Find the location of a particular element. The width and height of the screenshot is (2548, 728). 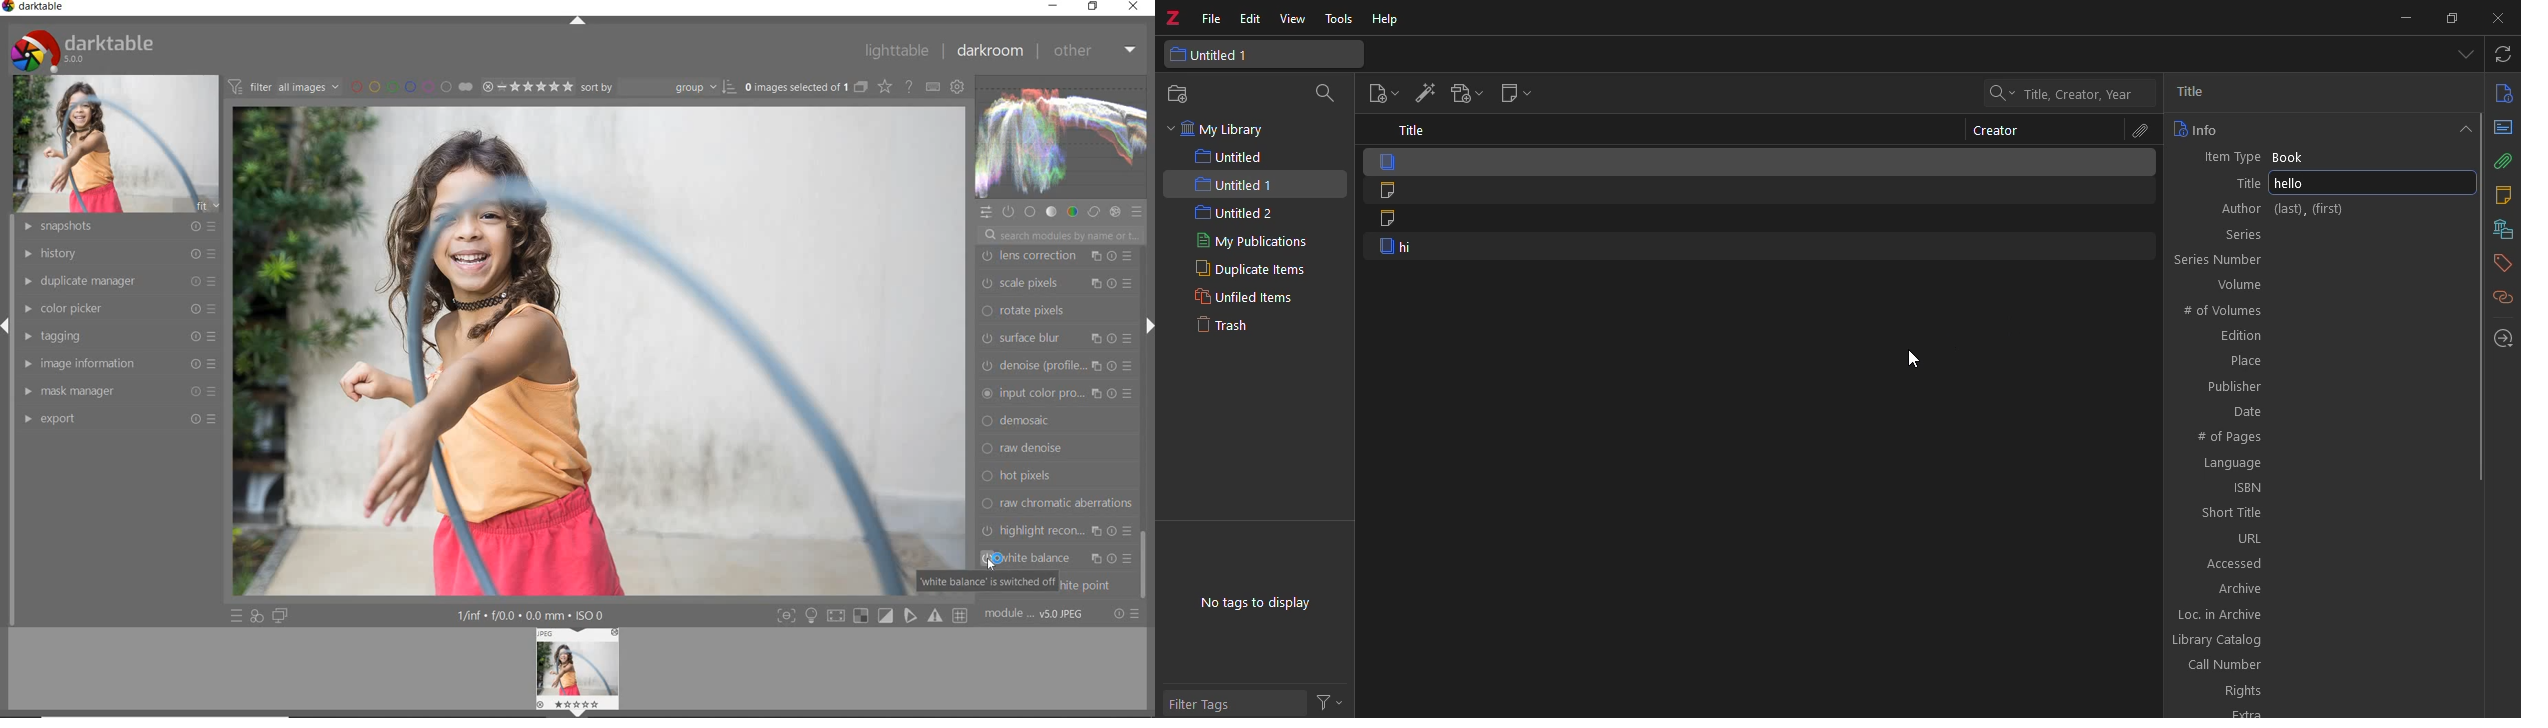

show global preference is located at coordinates (958, 88).